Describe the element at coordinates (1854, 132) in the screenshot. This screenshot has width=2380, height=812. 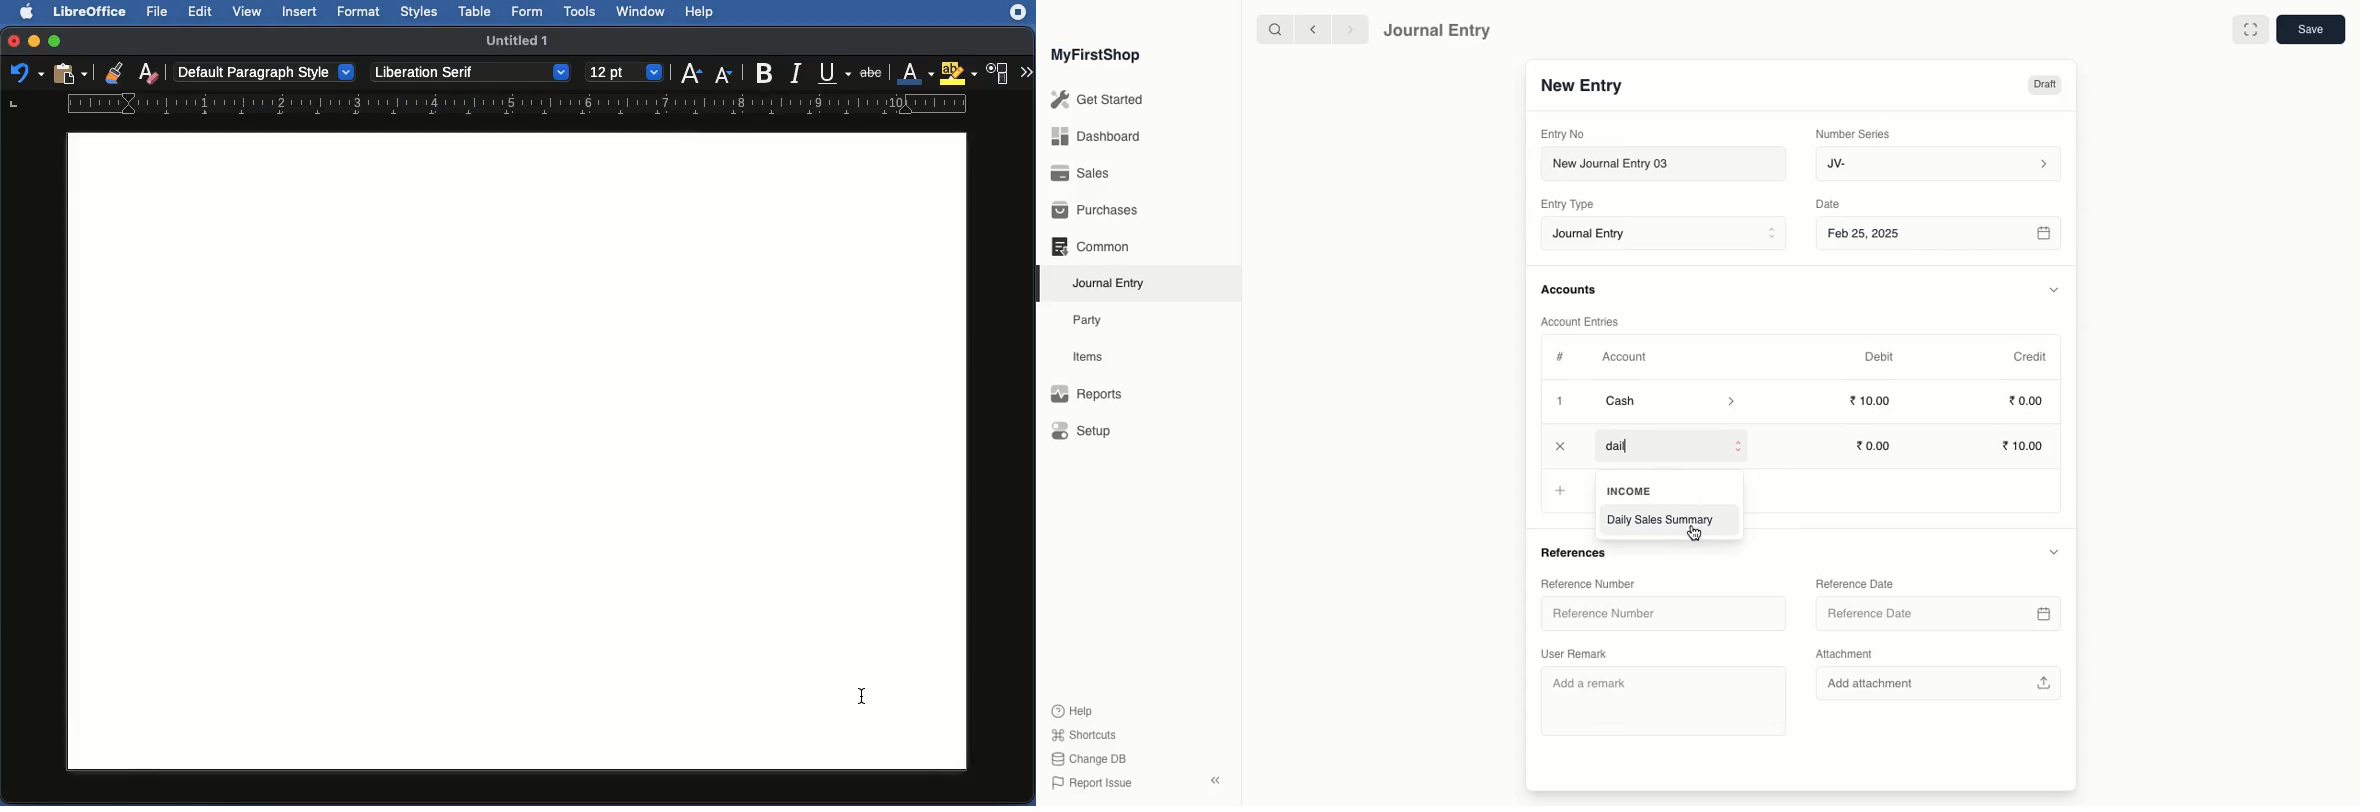
I see `‘Number Series` at that location.